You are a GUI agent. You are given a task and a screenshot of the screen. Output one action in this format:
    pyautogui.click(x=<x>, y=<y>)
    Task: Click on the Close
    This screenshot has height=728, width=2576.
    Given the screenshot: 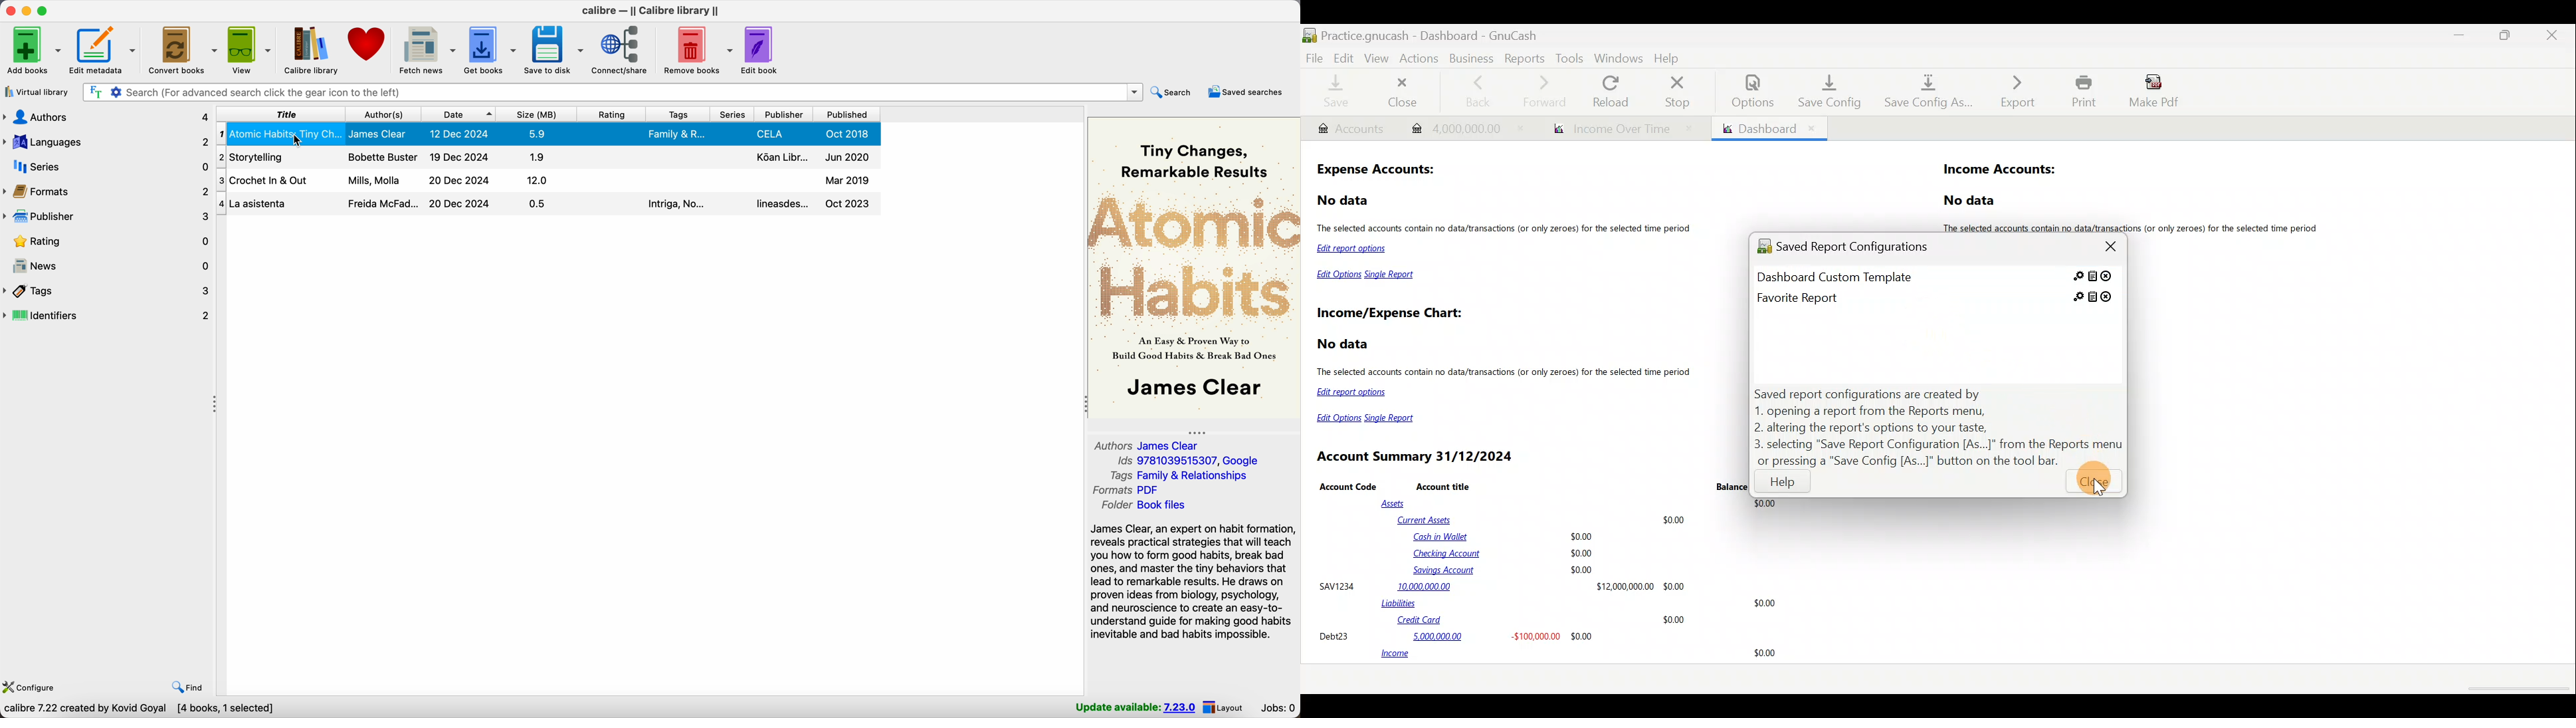 What is the action you would take?
    pyautogui.click(x=1405, y=92)
    